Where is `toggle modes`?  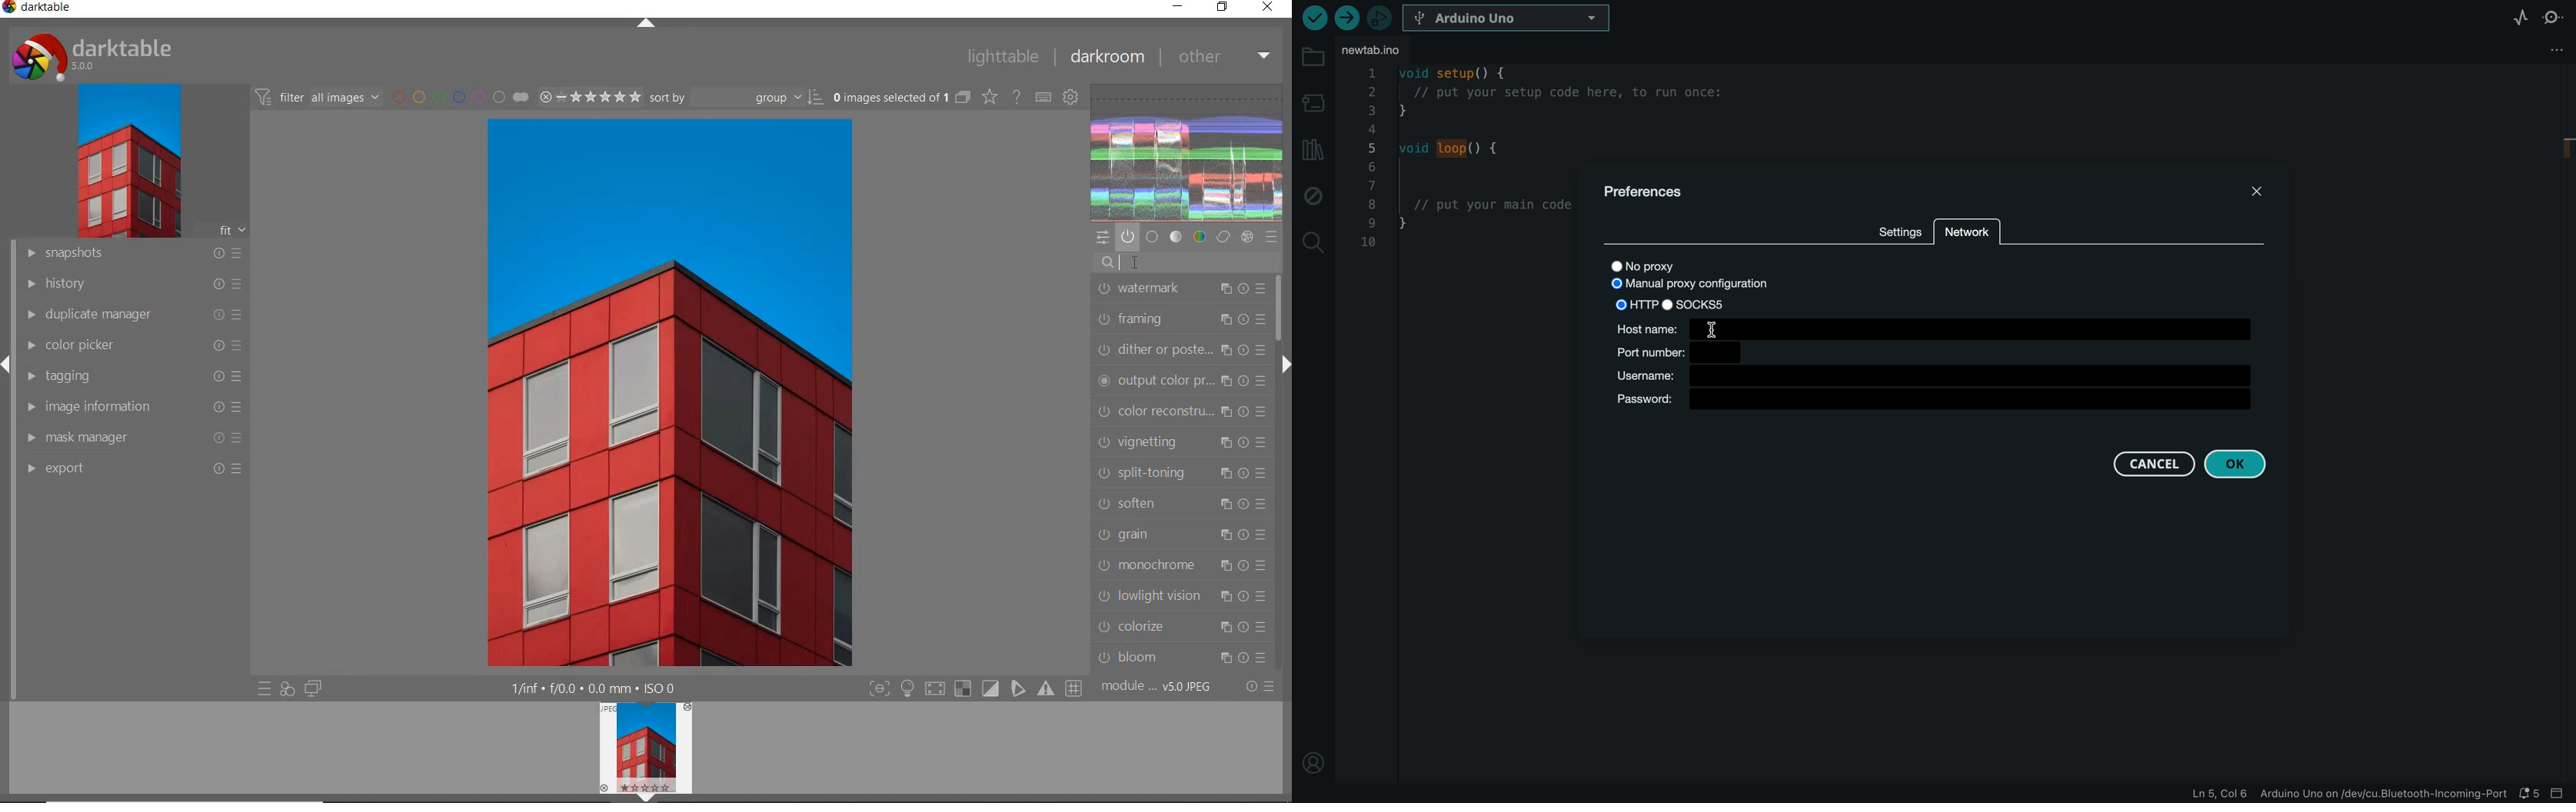
toggle modes is located at coordinates (977, 688).